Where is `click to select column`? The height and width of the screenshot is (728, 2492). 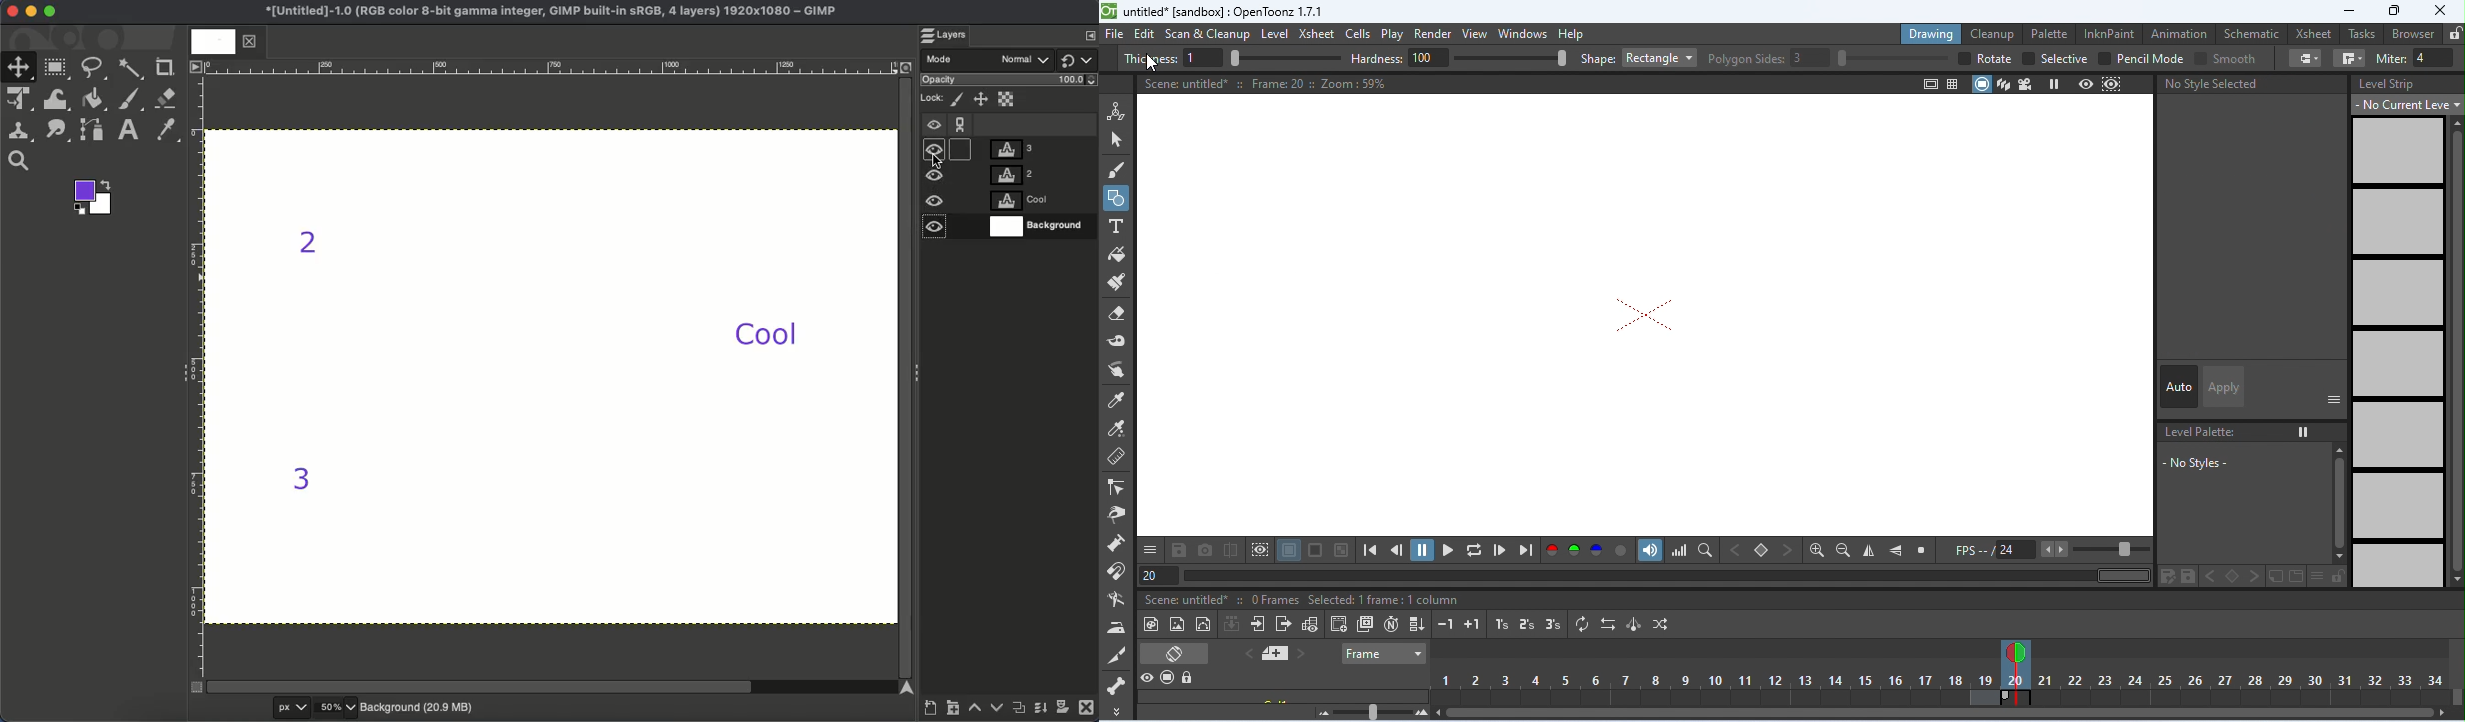
click to select column is located at coordinates (1342, 697).